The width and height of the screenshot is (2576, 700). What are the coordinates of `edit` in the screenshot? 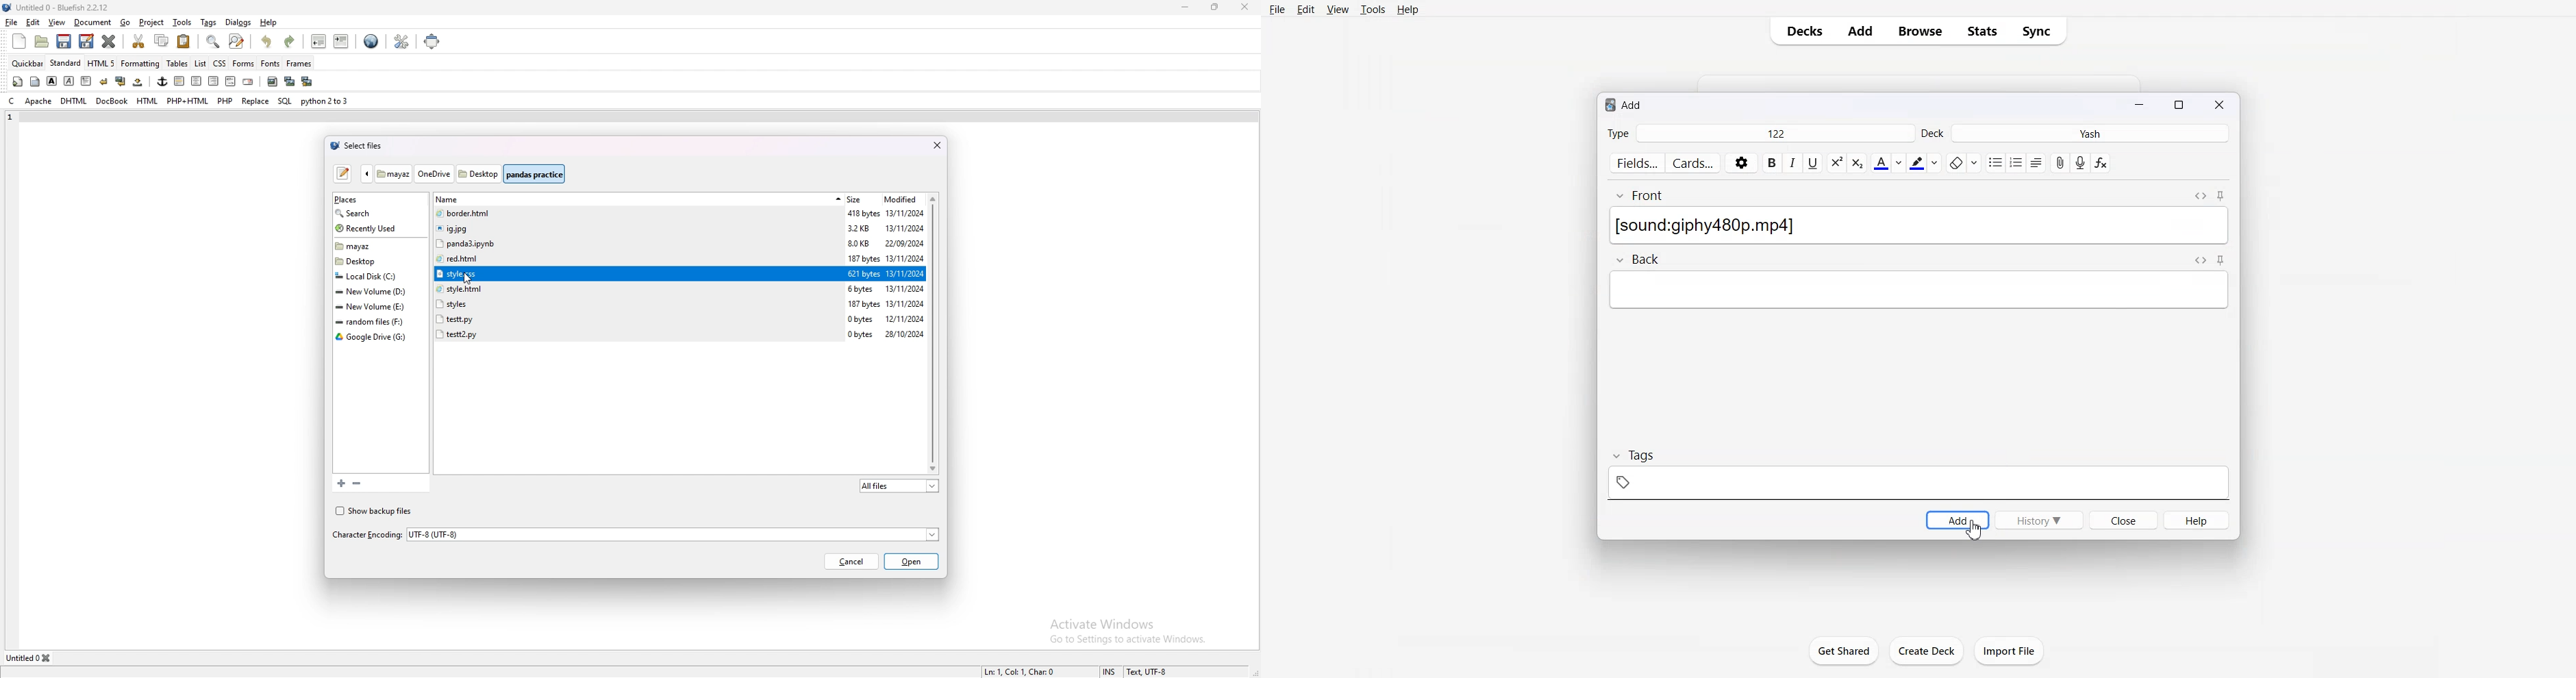 It's located at (33, 23).